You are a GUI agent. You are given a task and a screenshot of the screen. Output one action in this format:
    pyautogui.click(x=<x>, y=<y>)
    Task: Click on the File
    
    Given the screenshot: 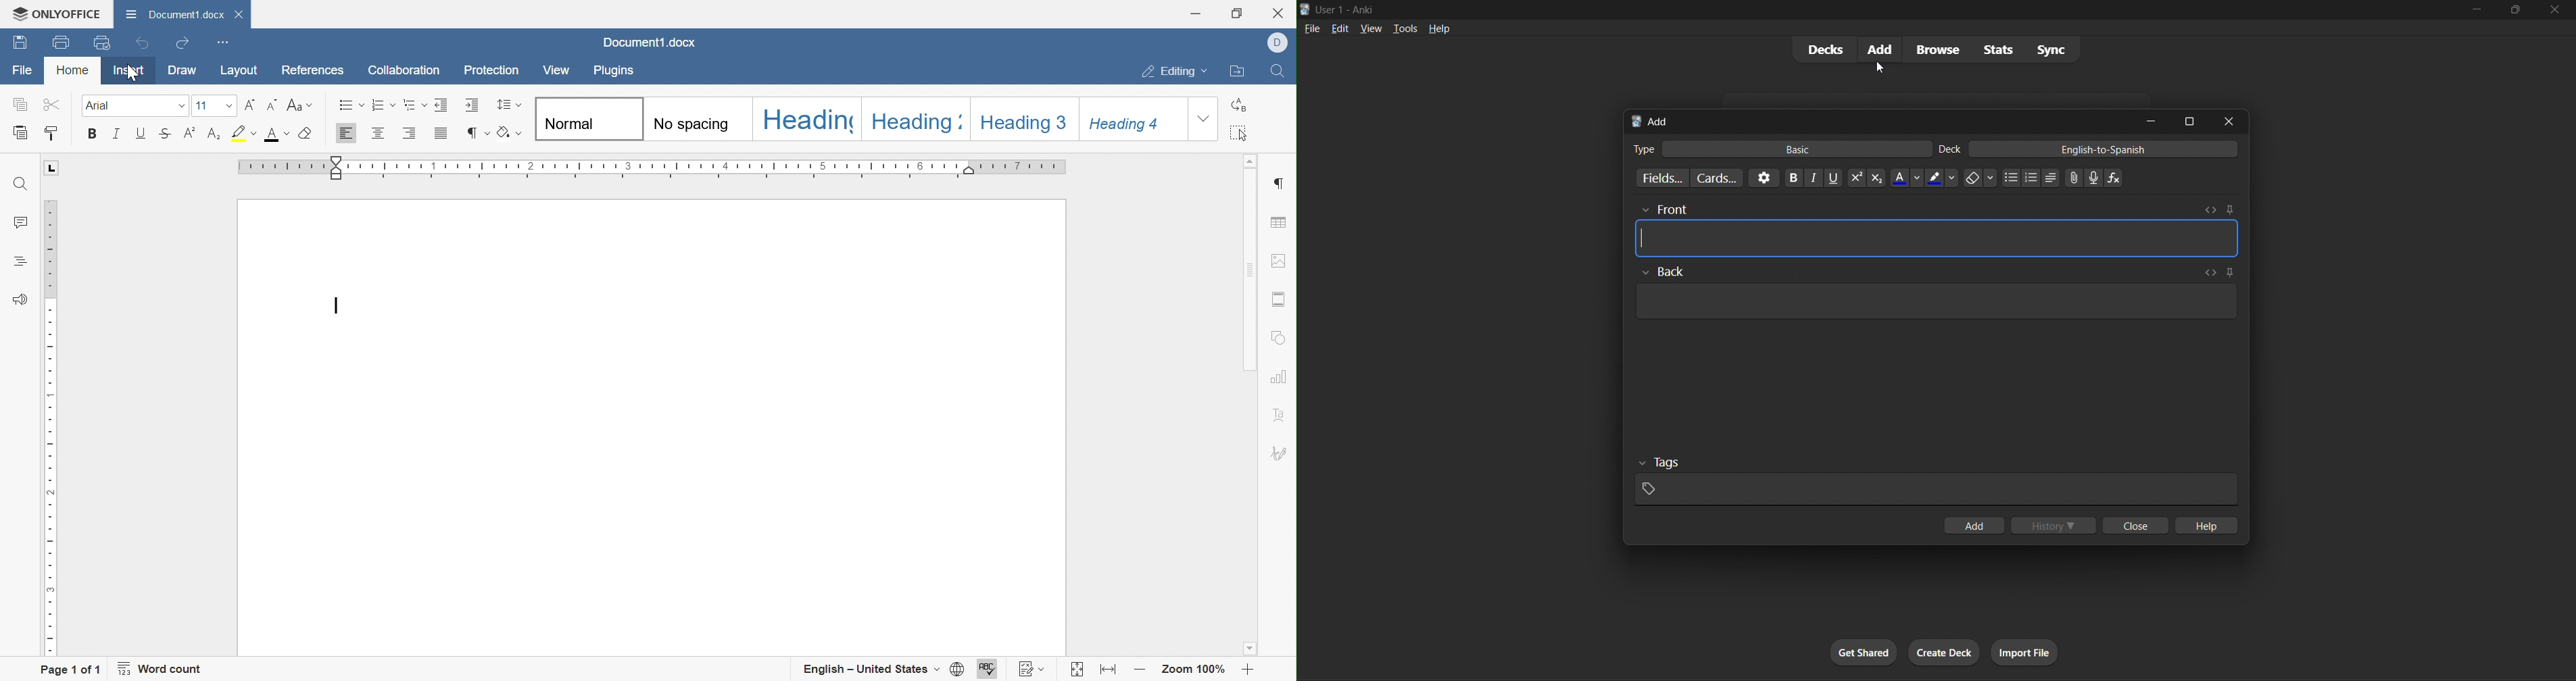 What is the action you would take?
    pyautogui.click(x=24, y=72)
    